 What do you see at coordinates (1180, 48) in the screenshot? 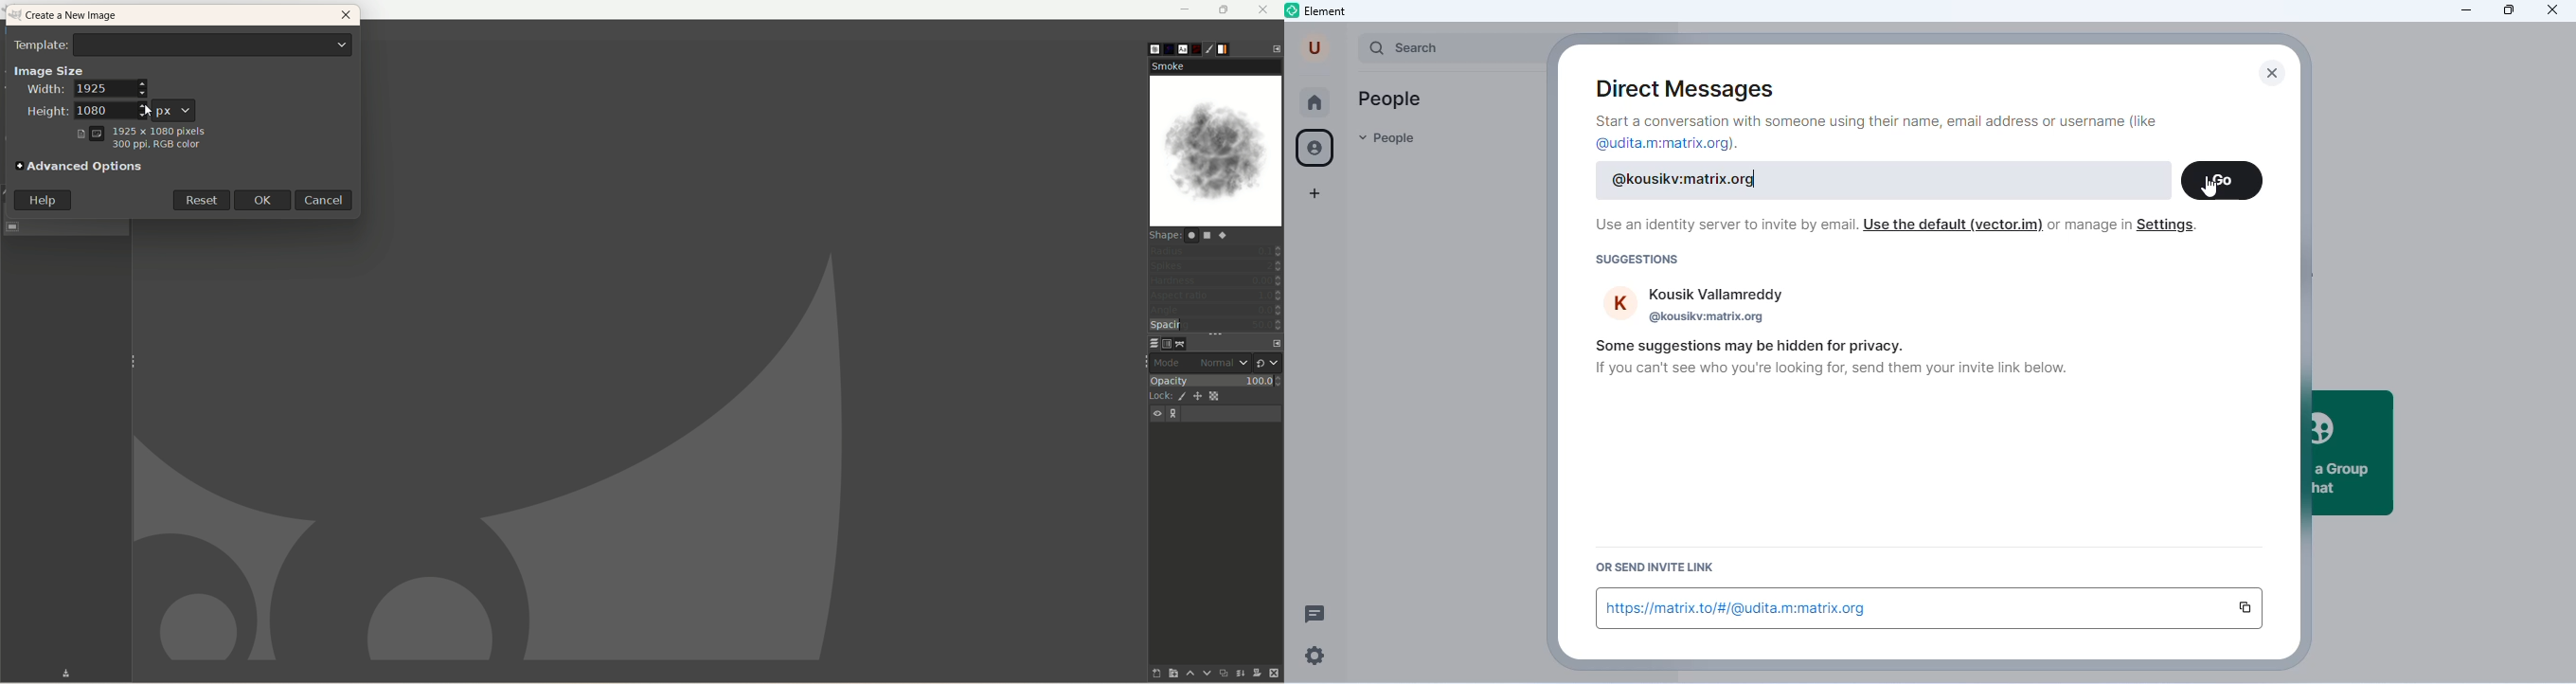
I see `font` at bounding box center [1180, 48].